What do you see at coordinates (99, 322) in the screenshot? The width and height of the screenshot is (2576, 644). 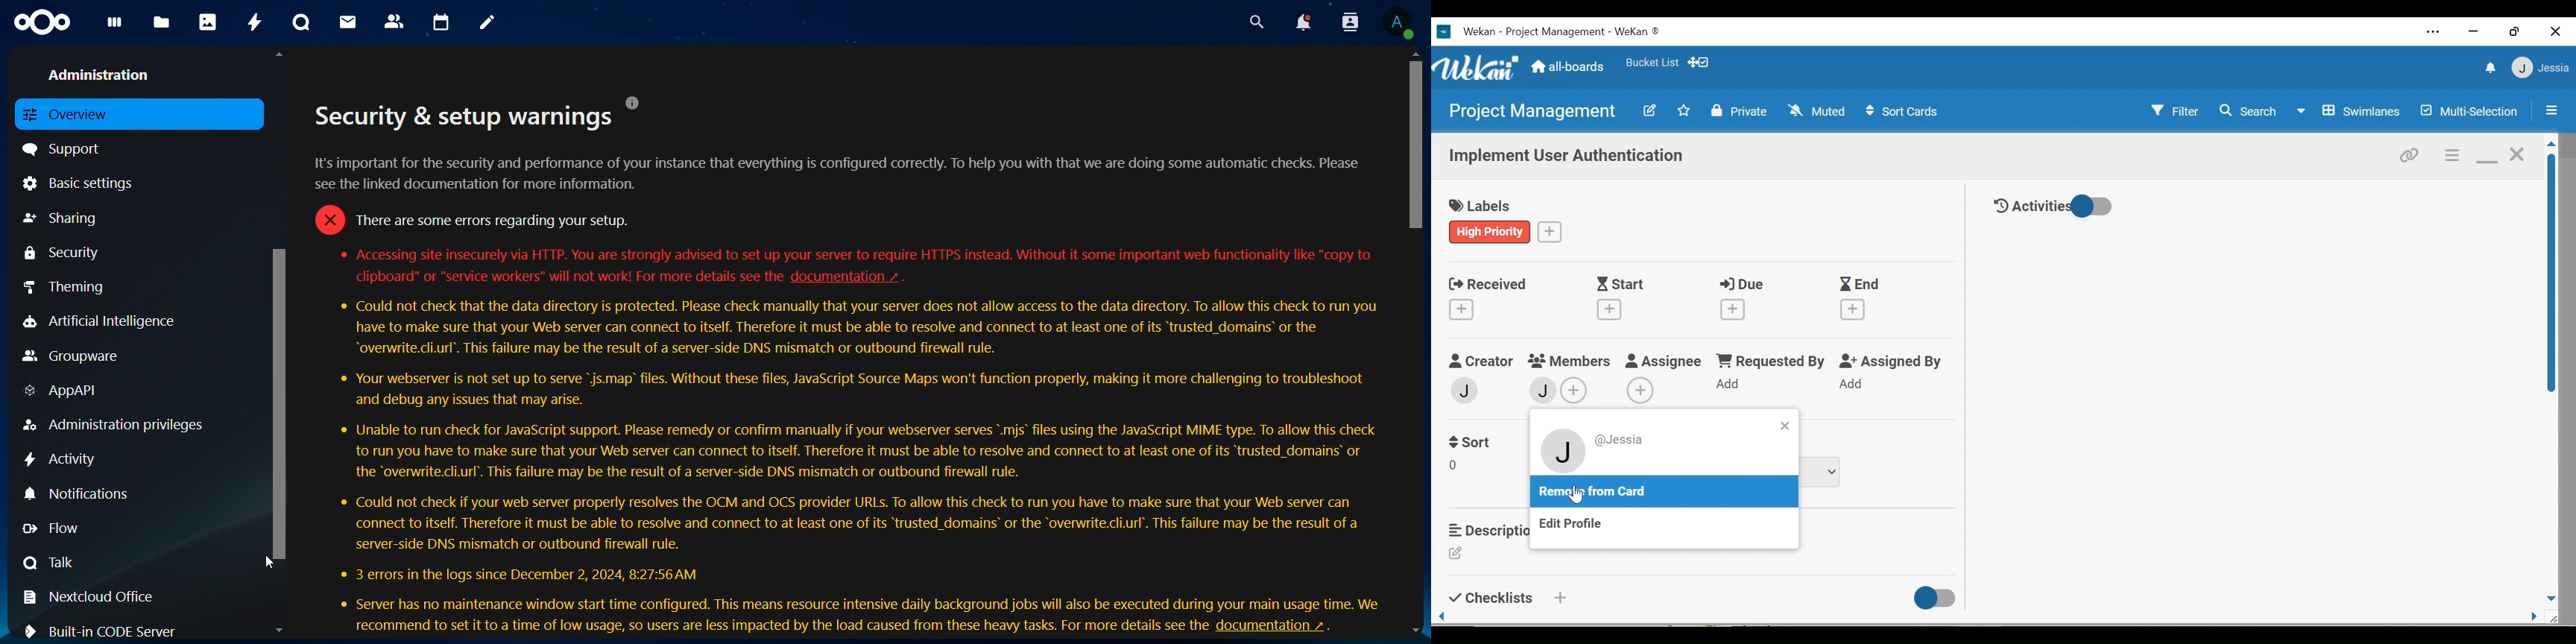 I see `artificial intelligence` at bounding box center [99, 322].